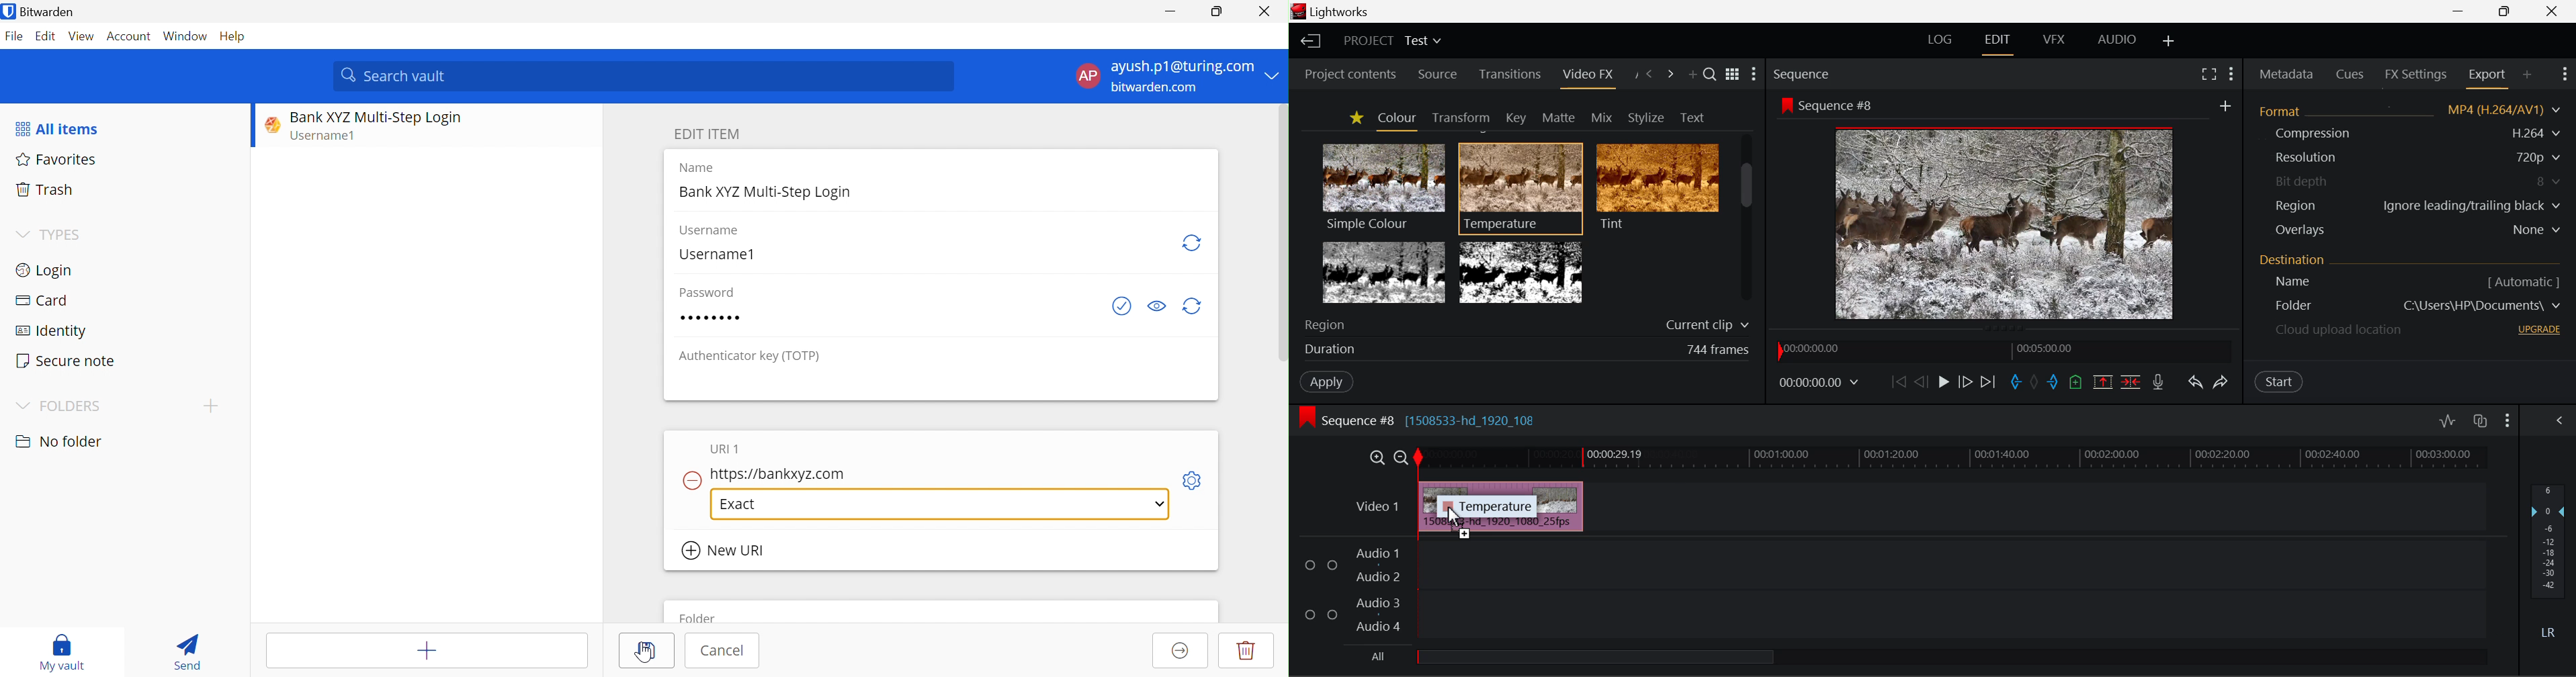  I want to click on Username1, so click(329, 137).